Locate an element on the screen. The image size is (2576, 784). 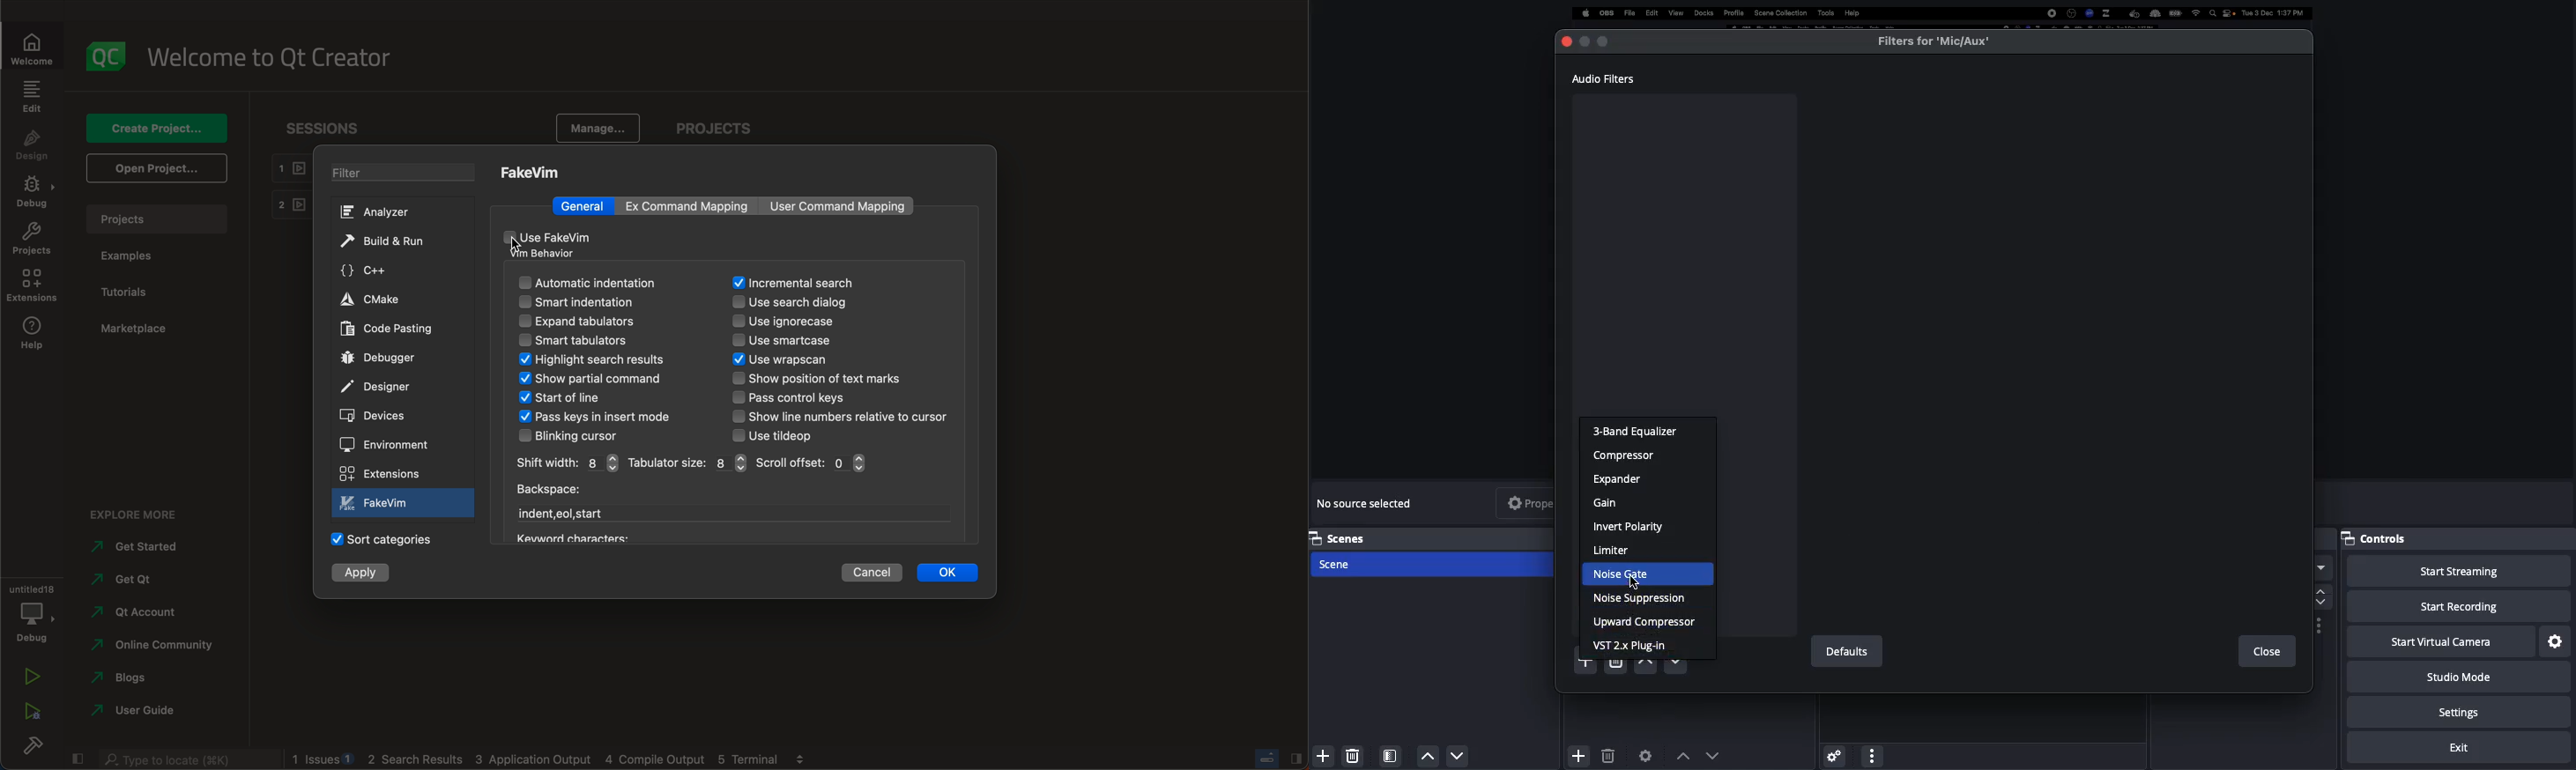
Add is located at coordinates (1320, 756).